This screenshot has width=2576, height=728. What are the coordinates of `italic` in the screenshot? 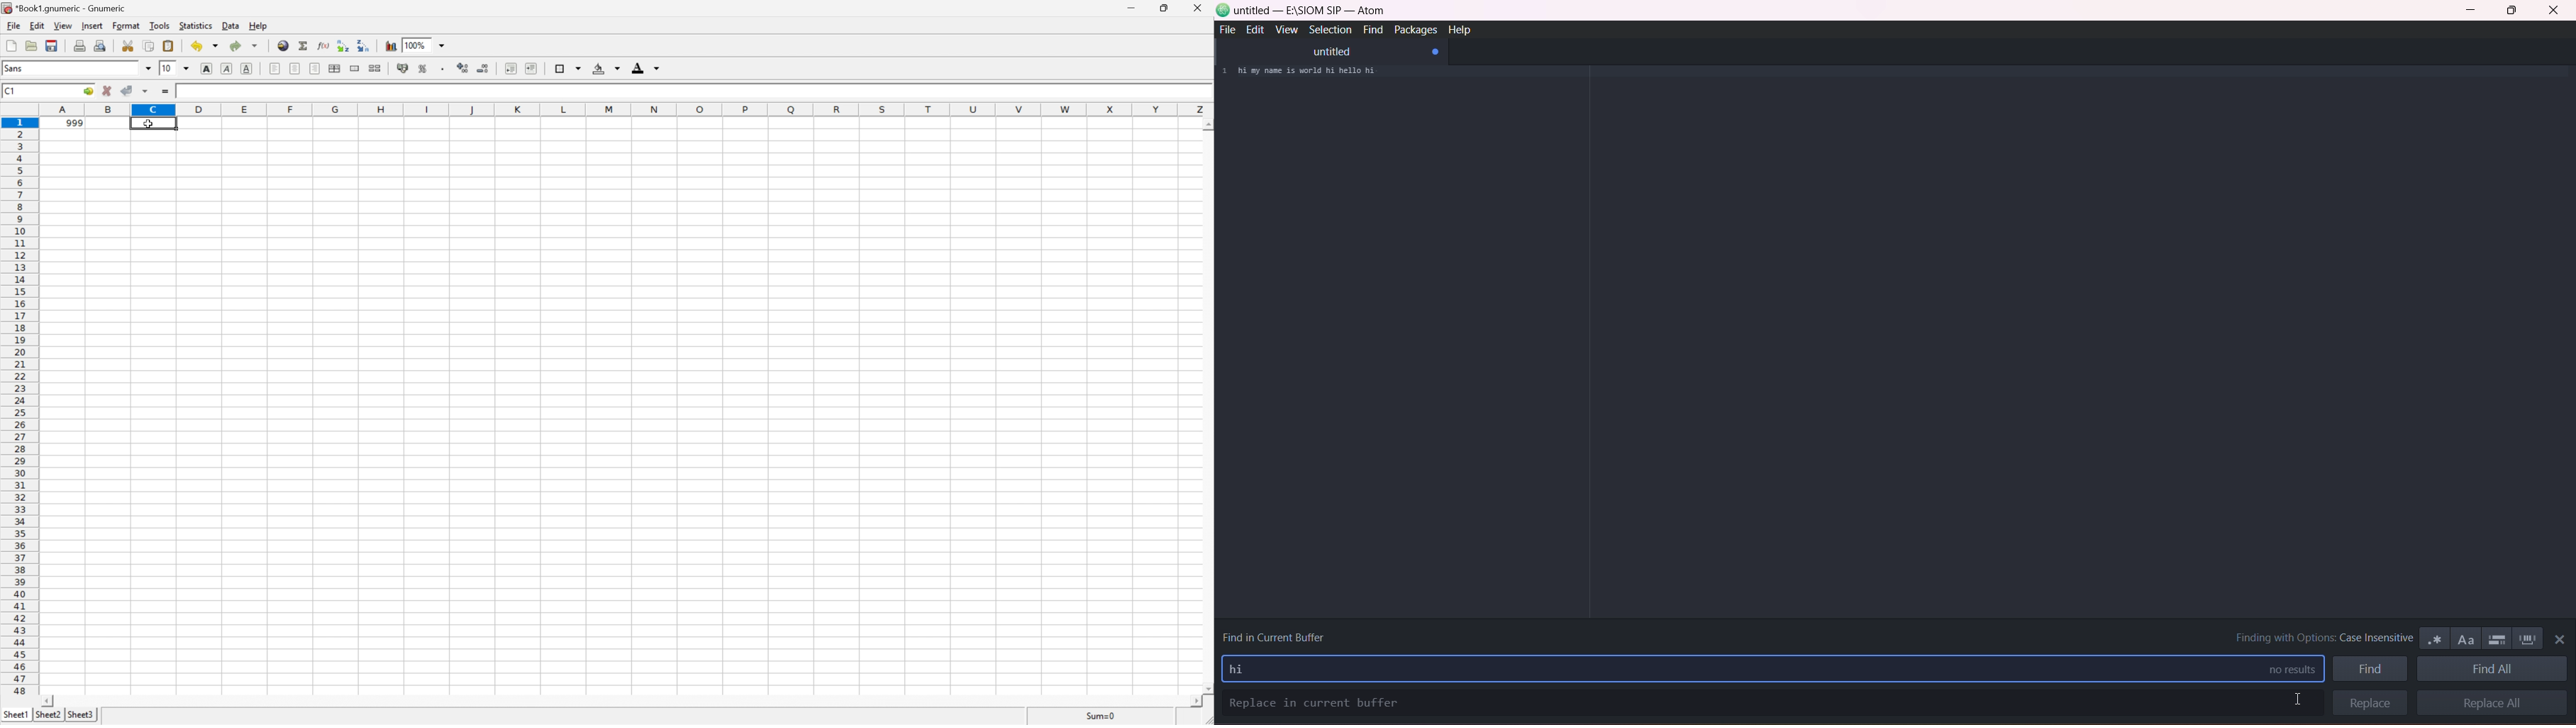 It's located at (225, 67).